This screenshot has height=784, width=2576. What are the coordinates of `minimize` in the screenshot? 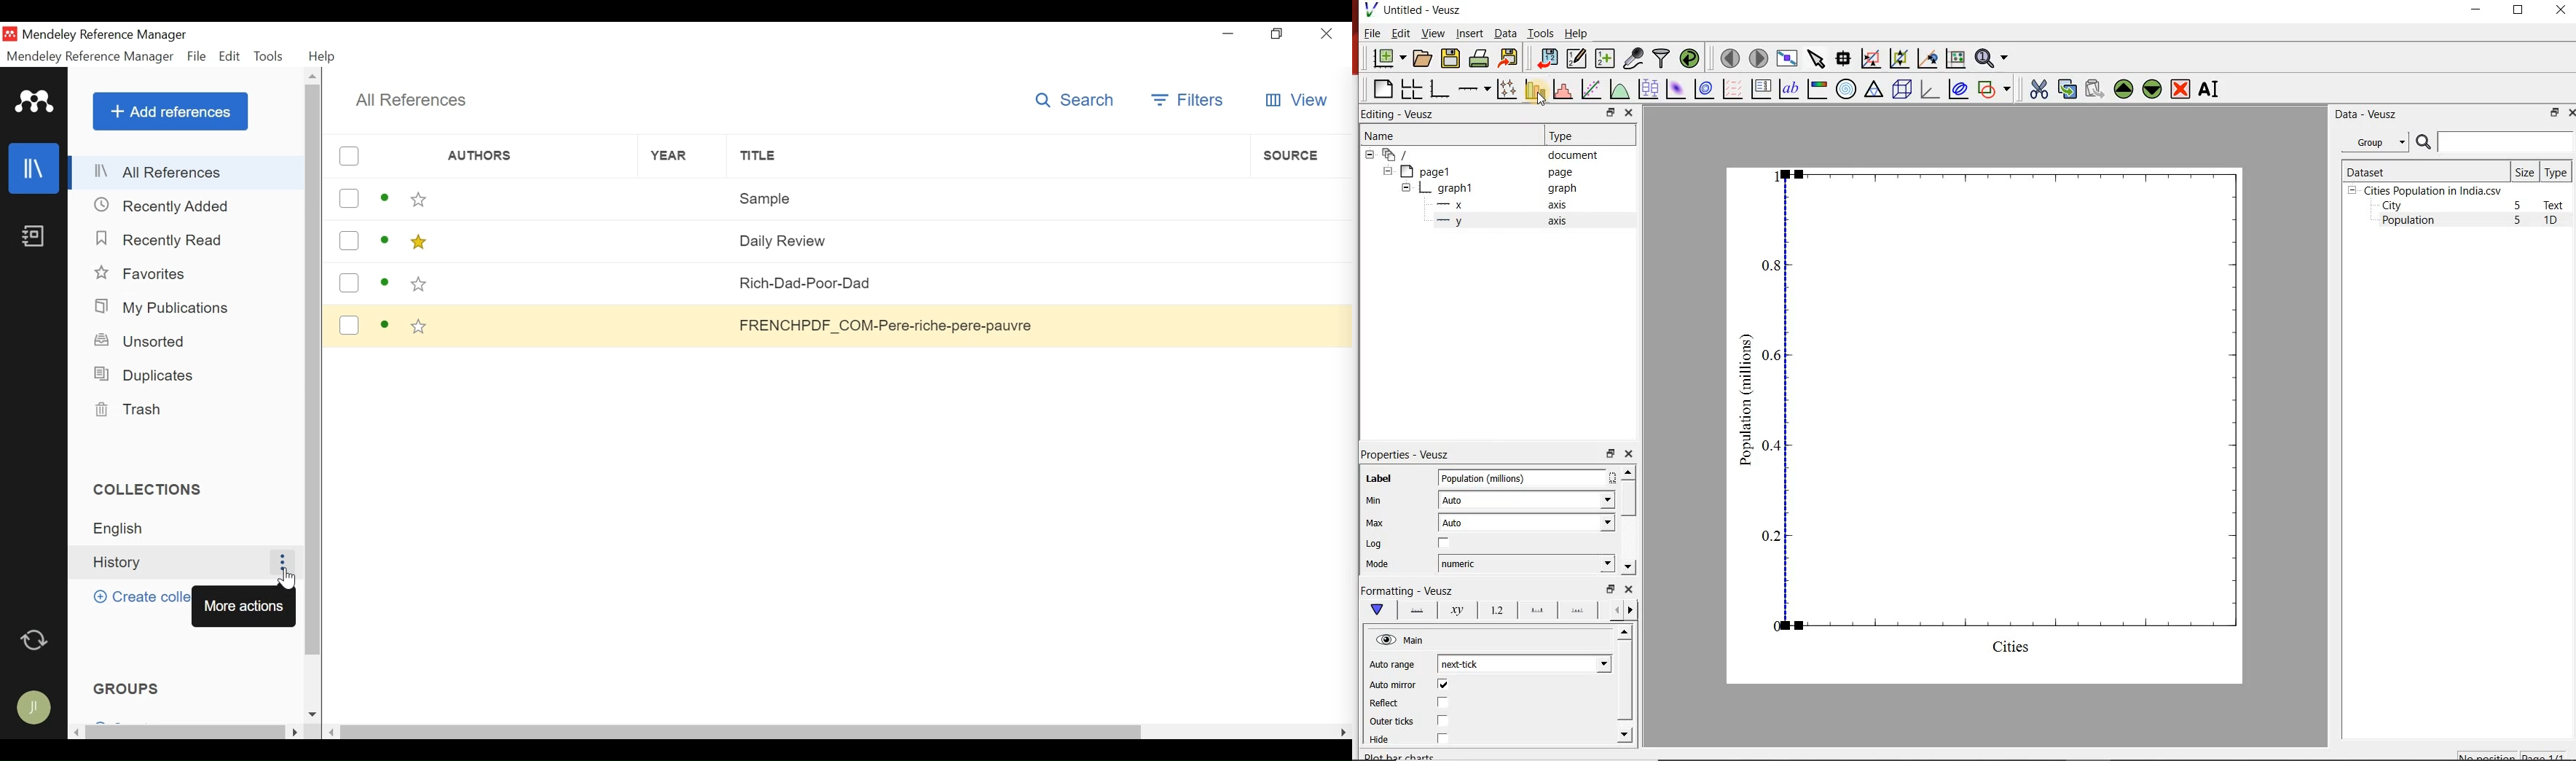 It's located at (1231, 33).